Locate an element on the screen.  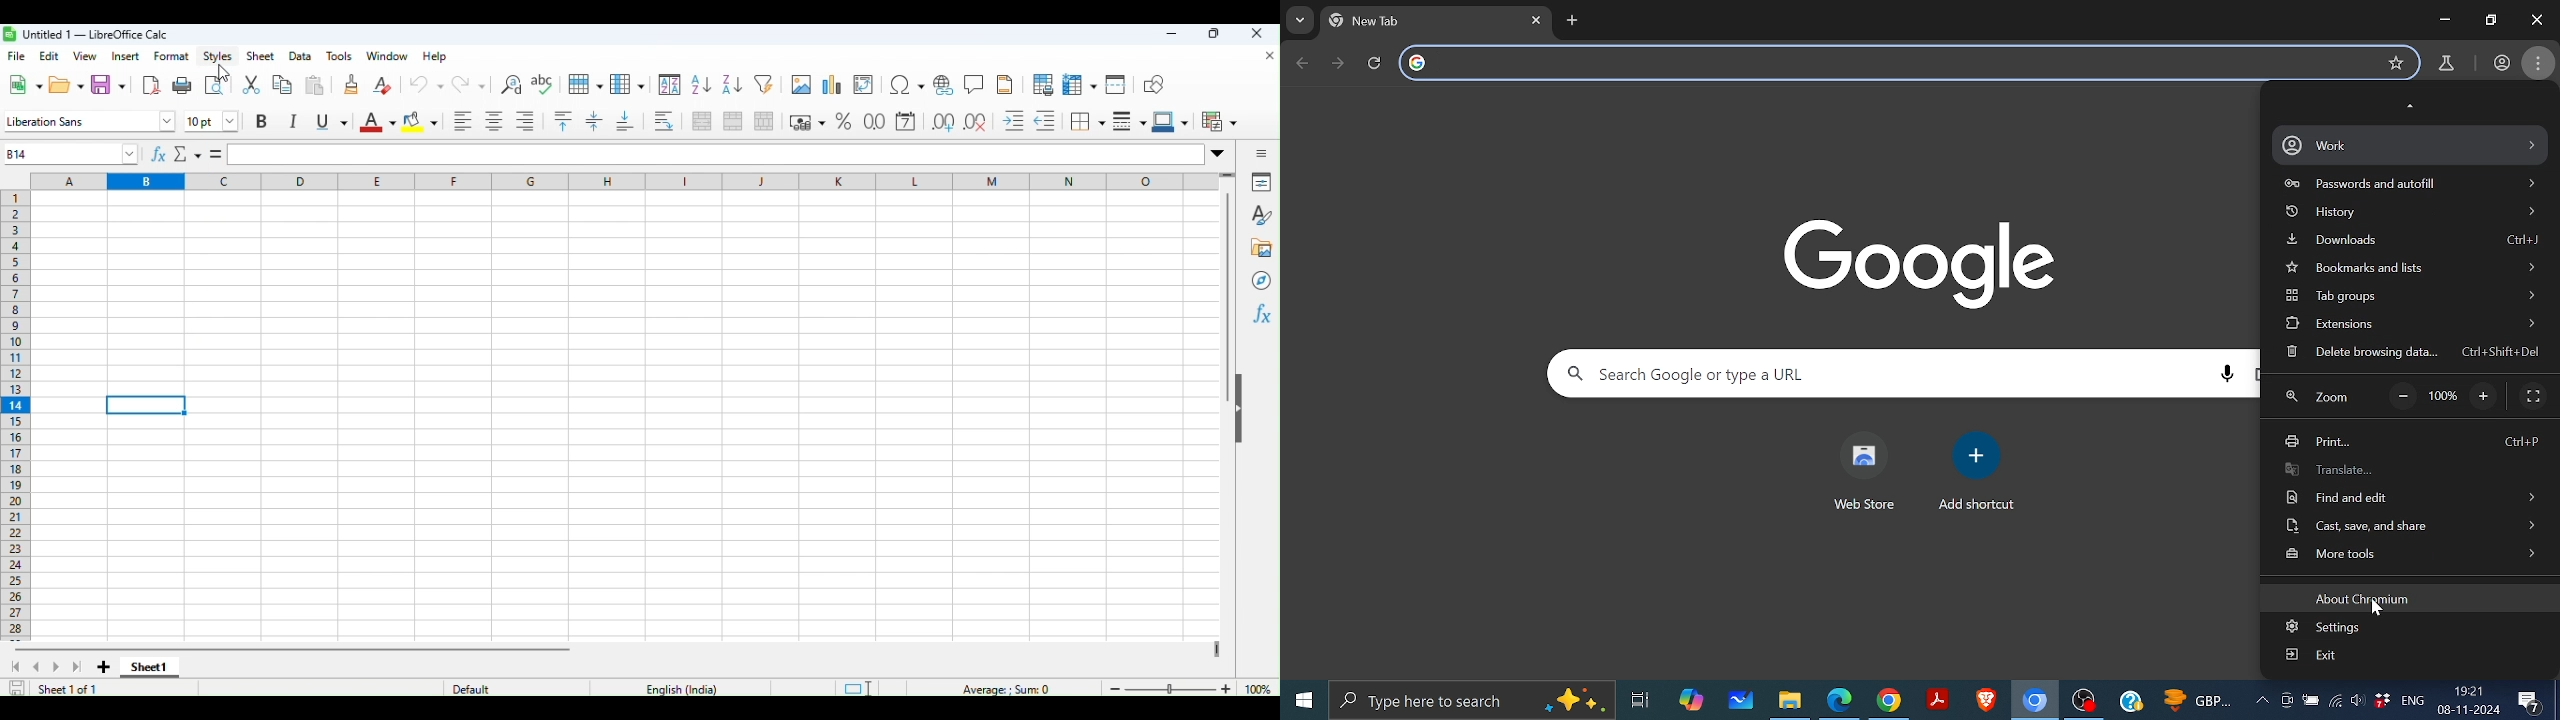
unmerge is located at coordinates (763, 119).